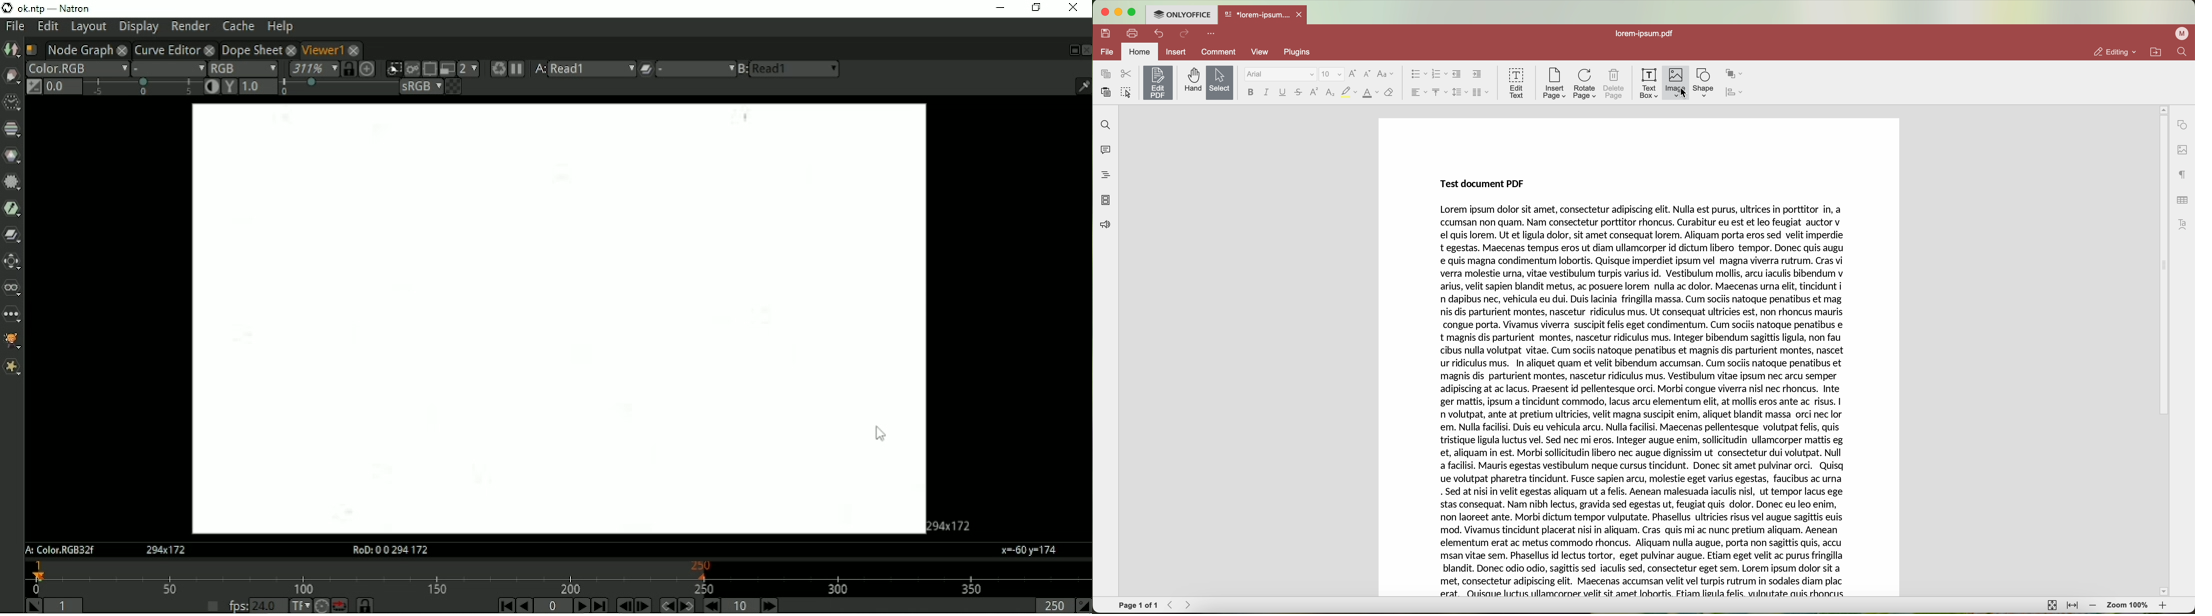  What do you see at coordinates (1073, 8) in the screenshot?
I see `Close` at bounding box center [1073, 8].